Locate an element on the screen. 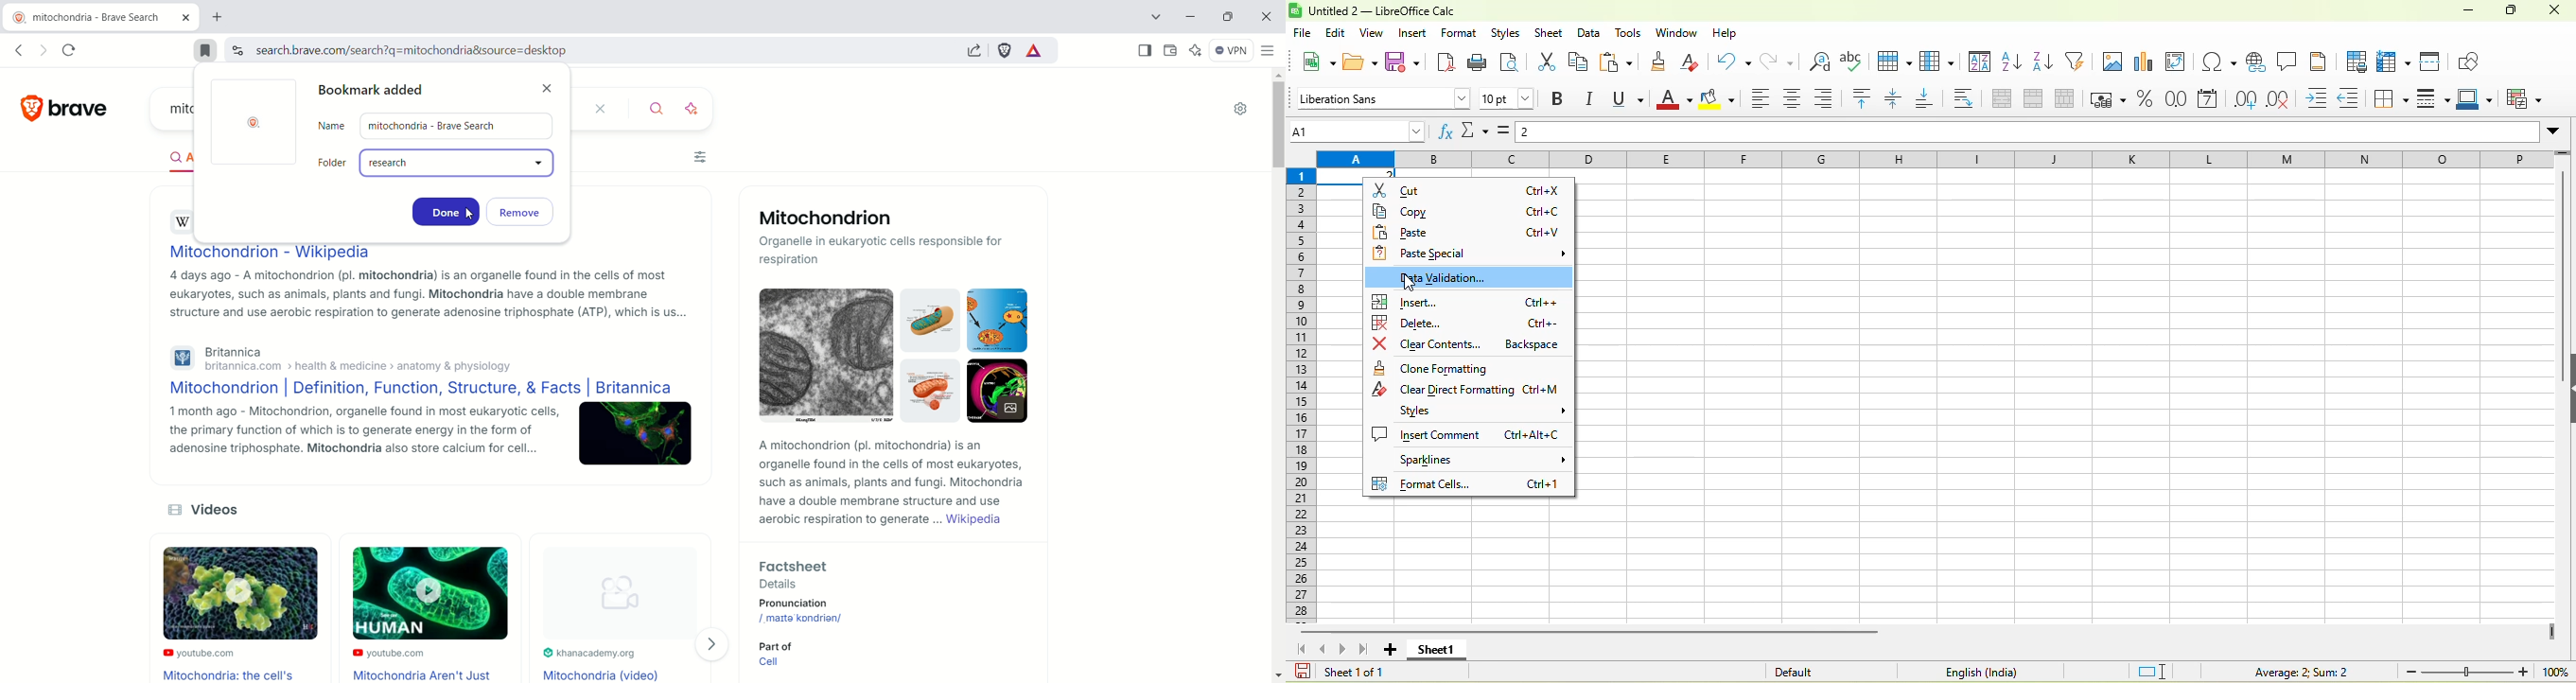  format is located at coordinates (1459, 32).